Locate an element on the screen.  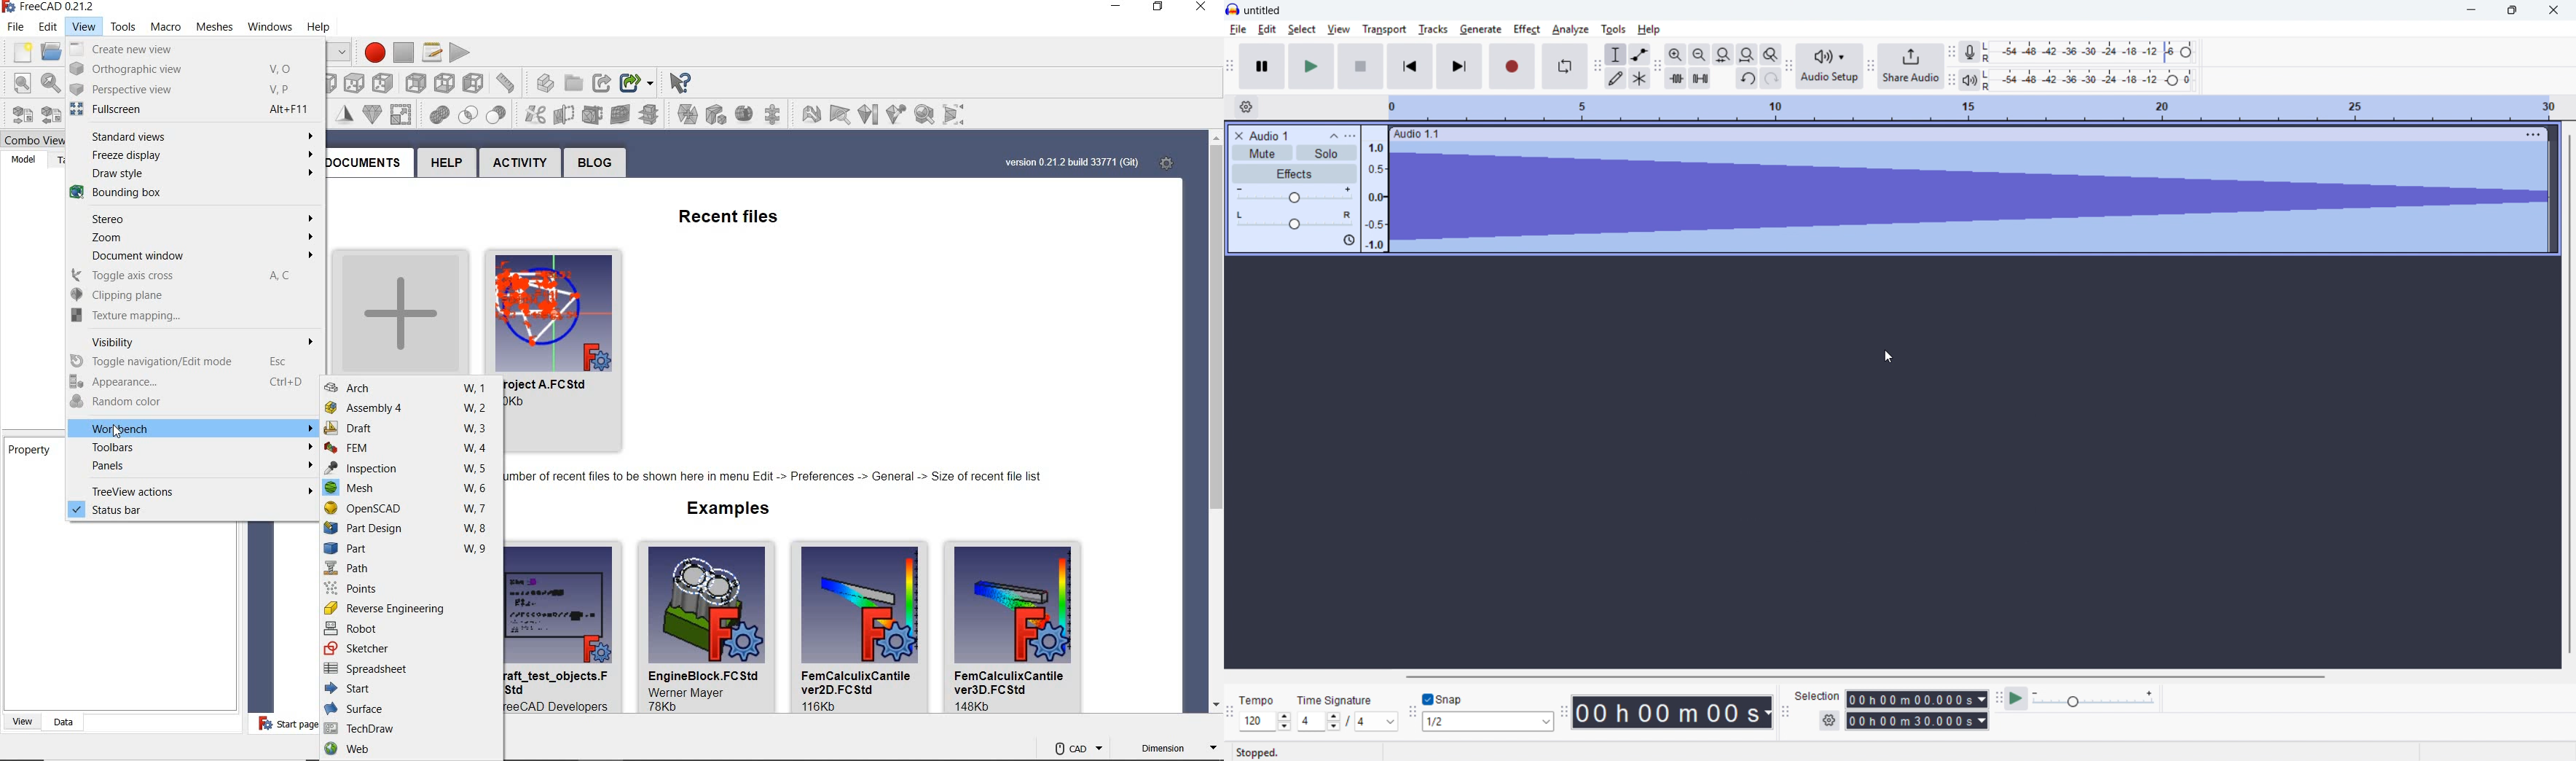
Track control panel menu  is located at coordinates (1349, 135).